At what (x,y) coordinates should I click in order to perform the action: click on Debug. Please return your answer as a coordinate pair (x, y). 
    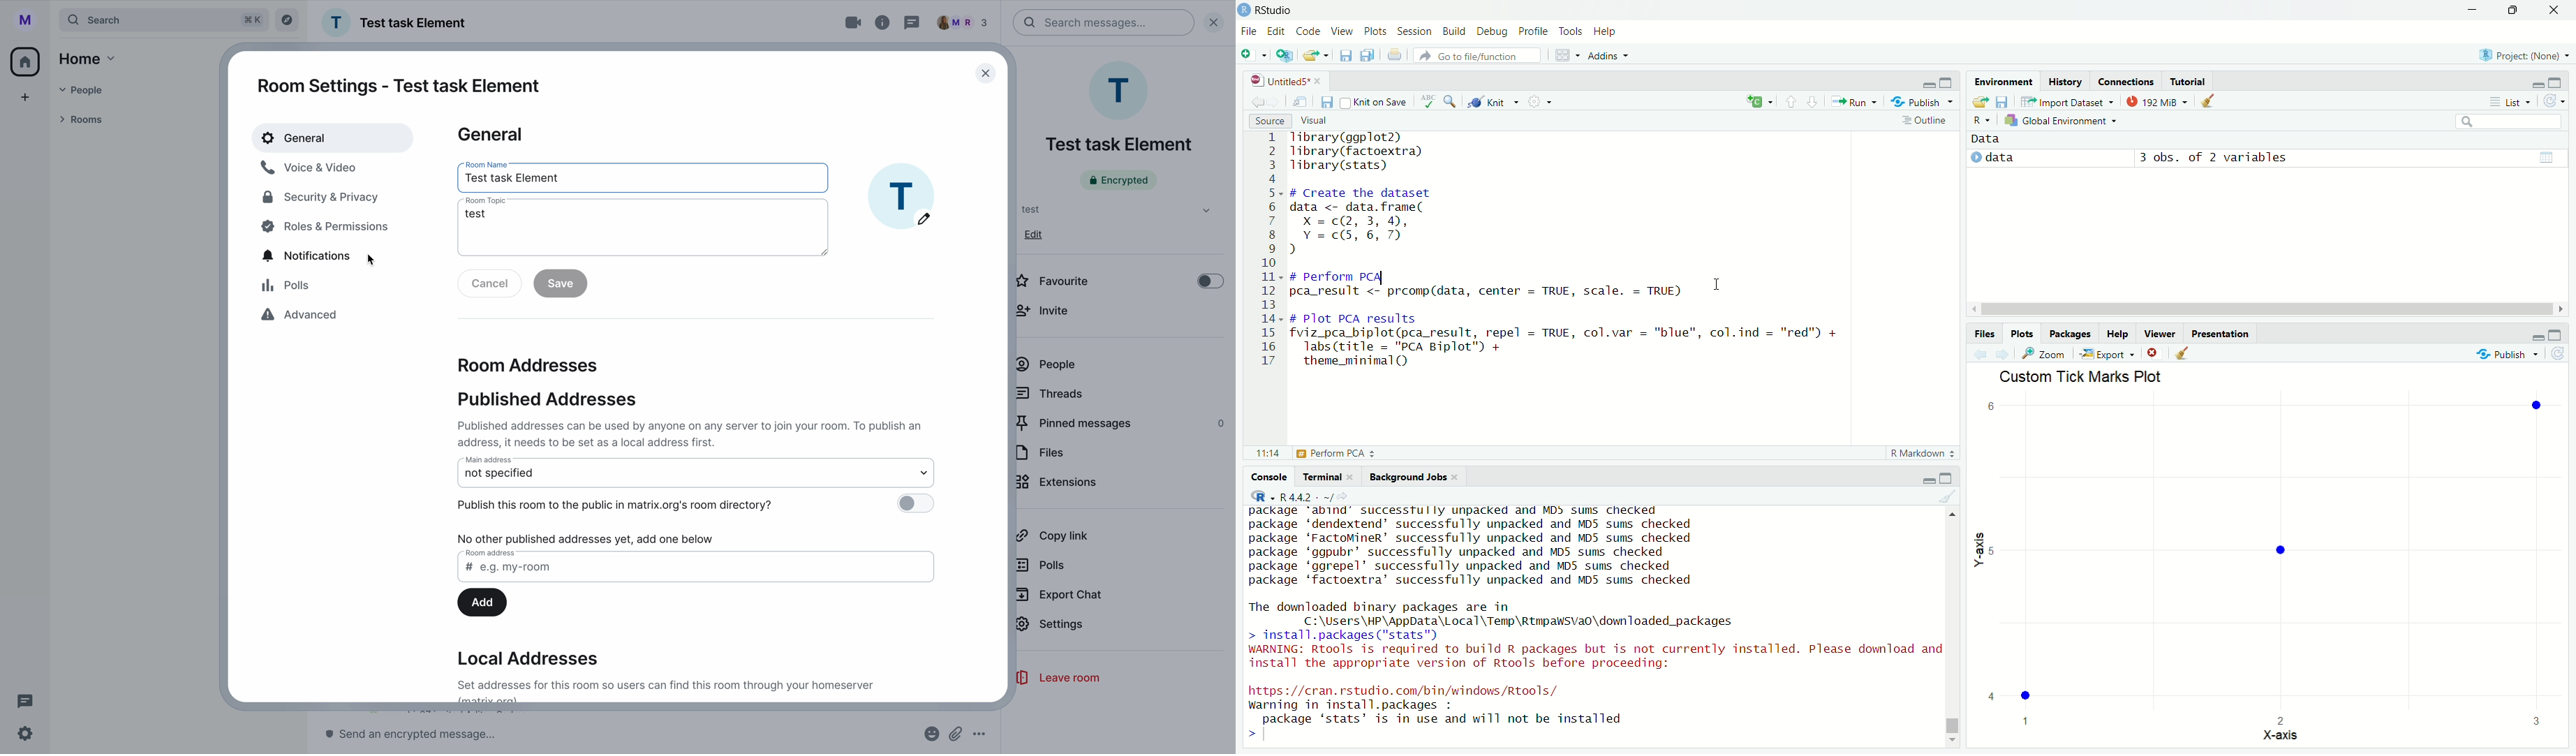
    Looking at the image, I should click on (1493, 32).